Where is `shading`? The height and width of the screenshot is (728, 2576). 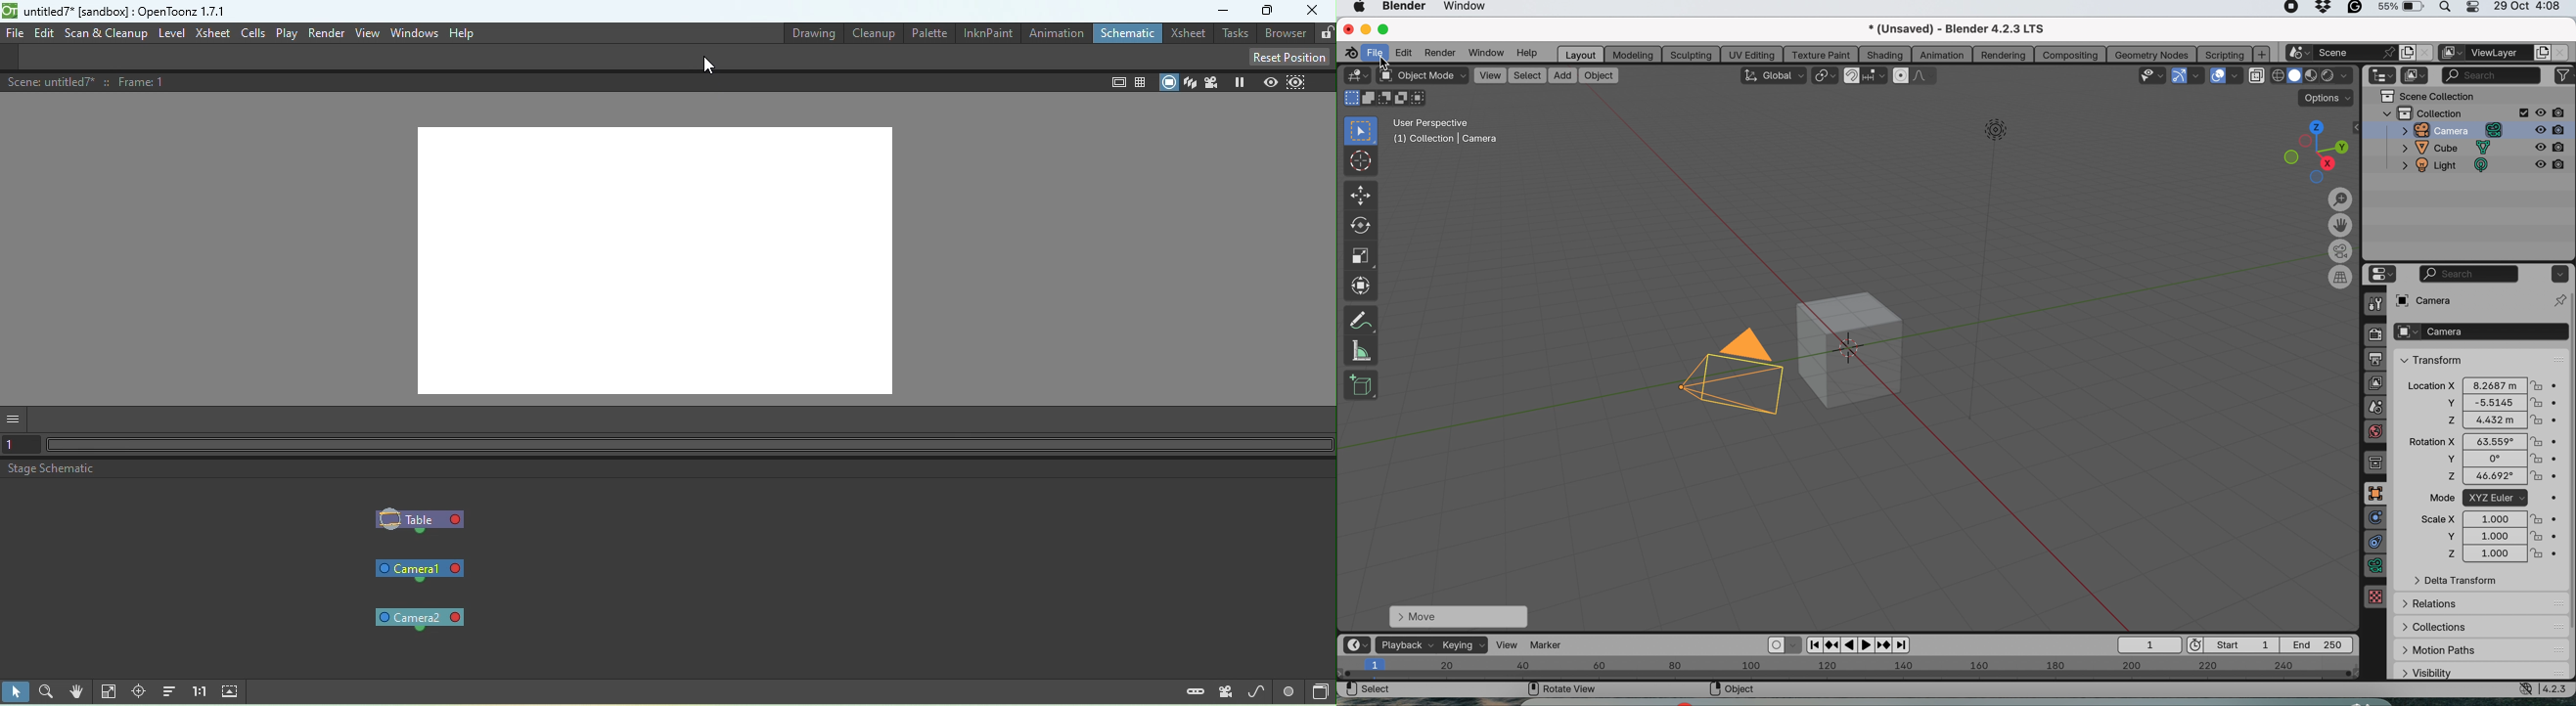 shading is located at coordinates (1885, 55).